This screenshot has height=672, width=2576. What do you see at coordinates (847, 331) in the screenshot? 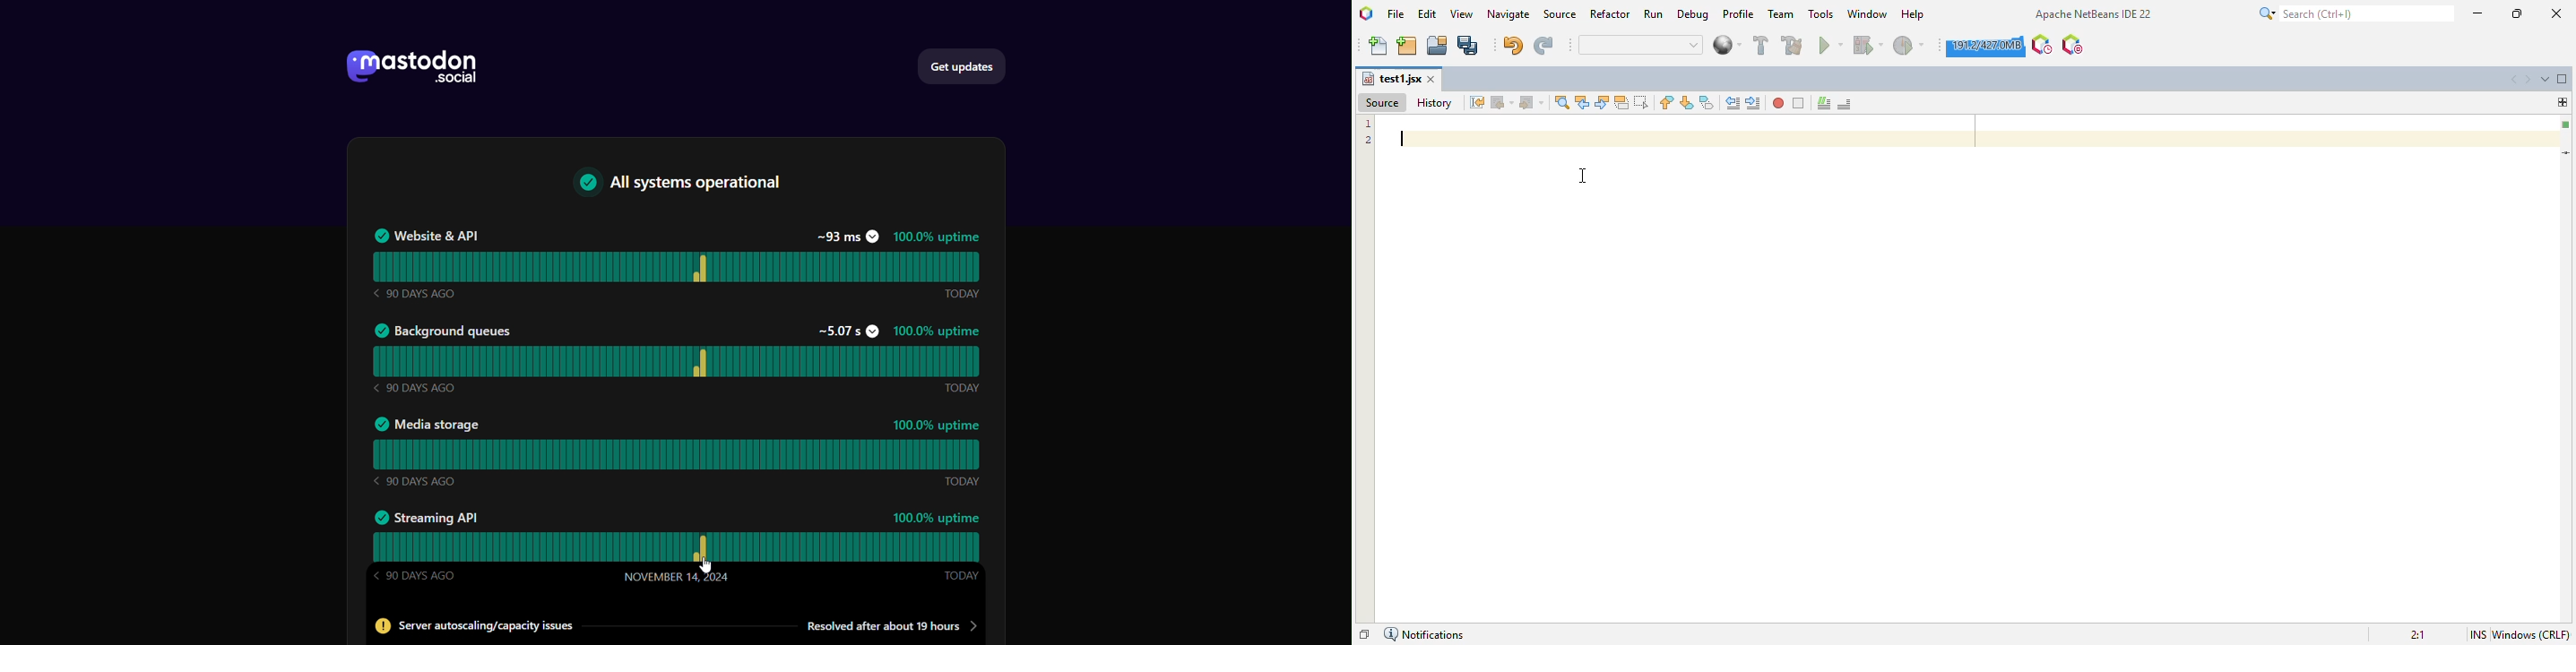
I see `~5.07s` at bounding box center [847, 331].